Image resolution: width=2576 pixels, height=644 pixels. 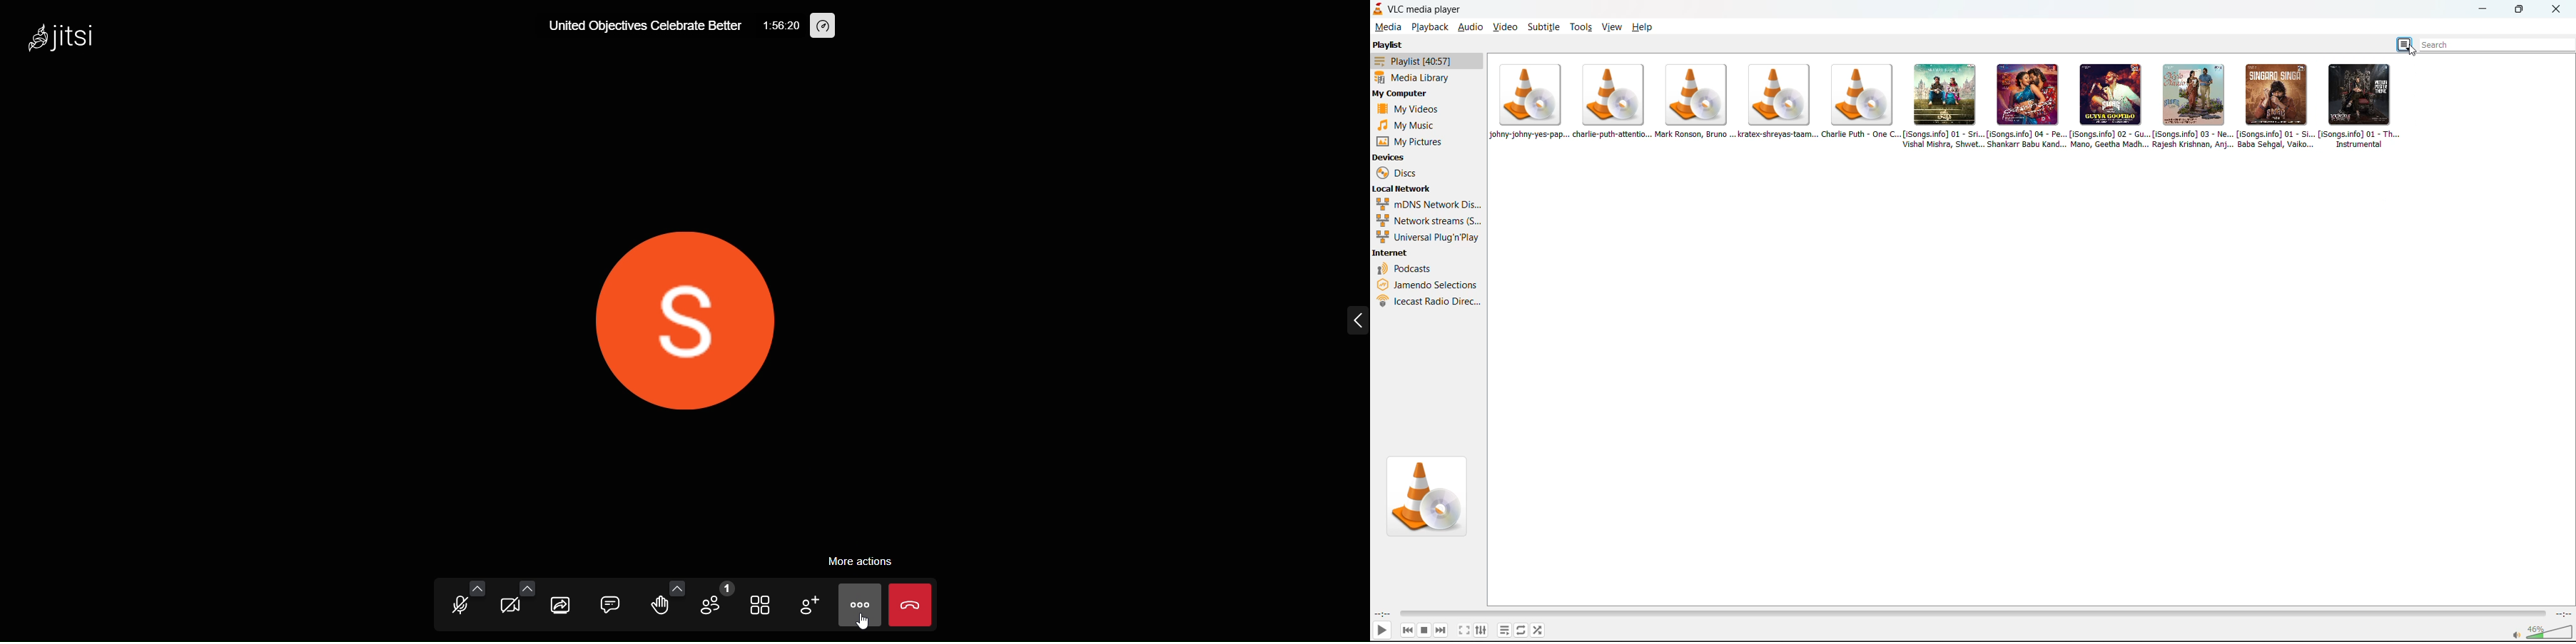 What do you see at coordinates (761, 605) in the screenshot?
I see `tile view` at bounding box center [761, 605].